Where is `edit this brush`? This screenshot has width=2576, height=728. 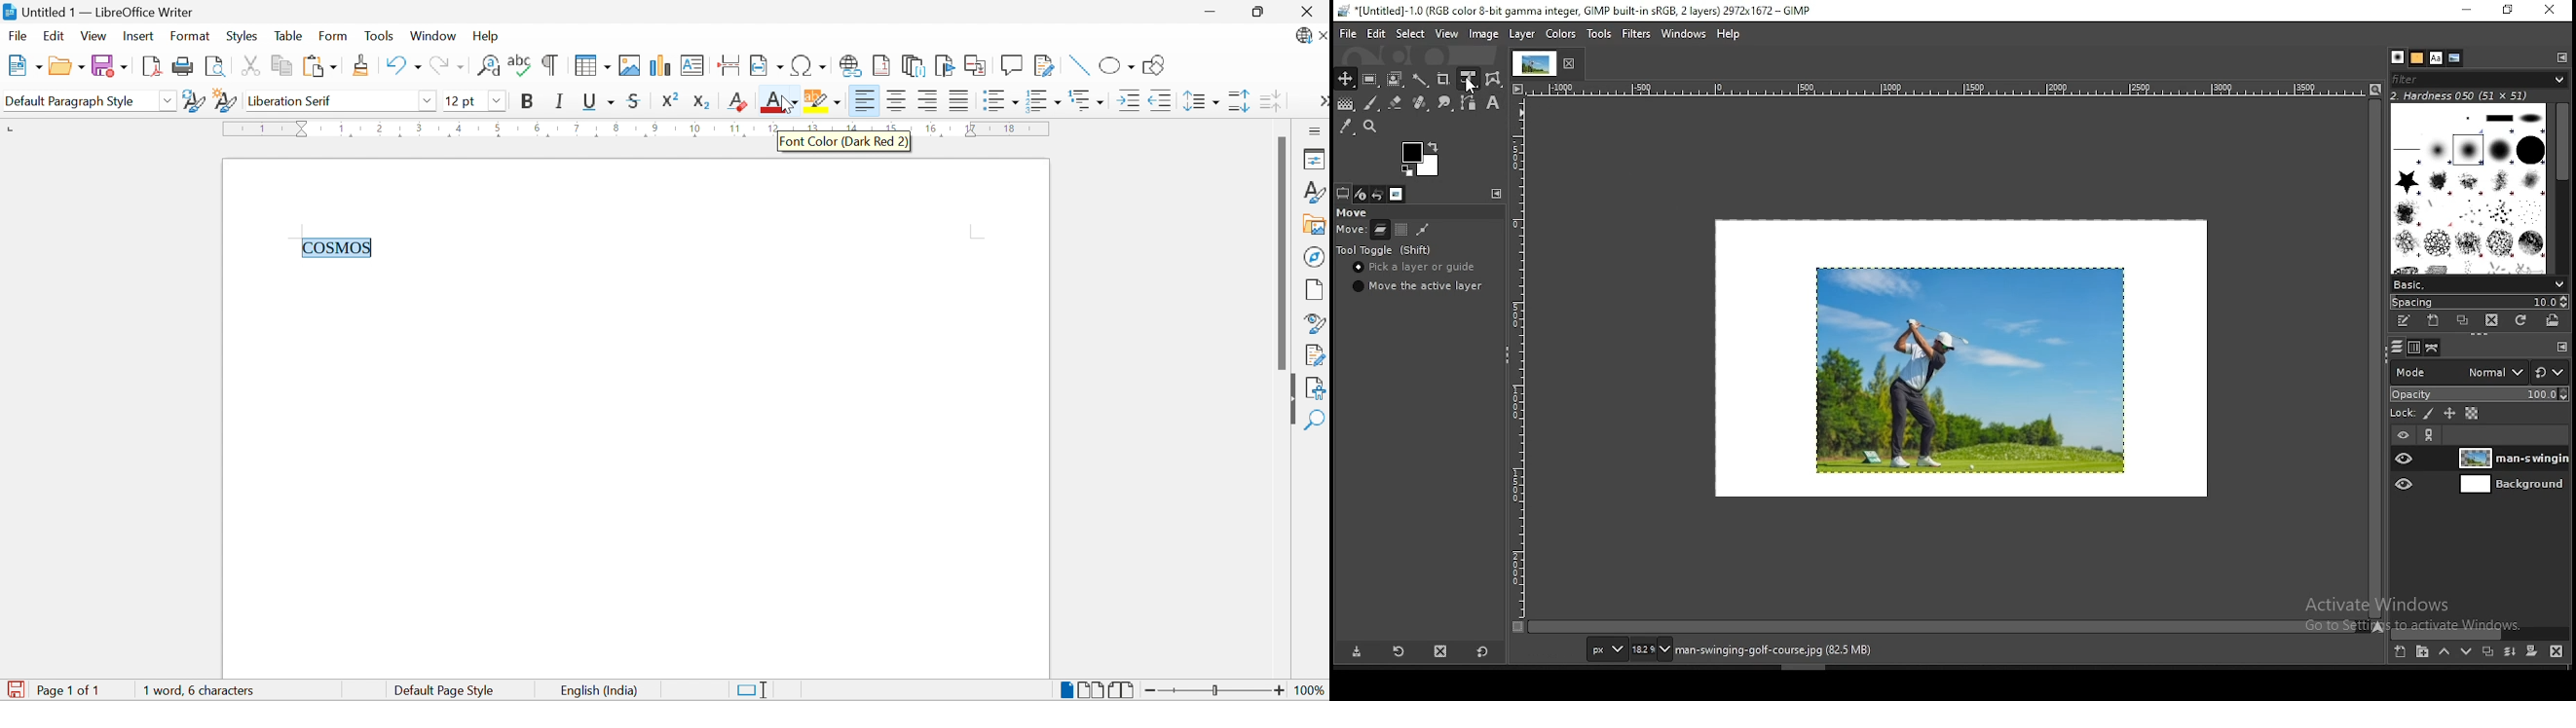 edit this brush is located at coordinates (2406, 324).